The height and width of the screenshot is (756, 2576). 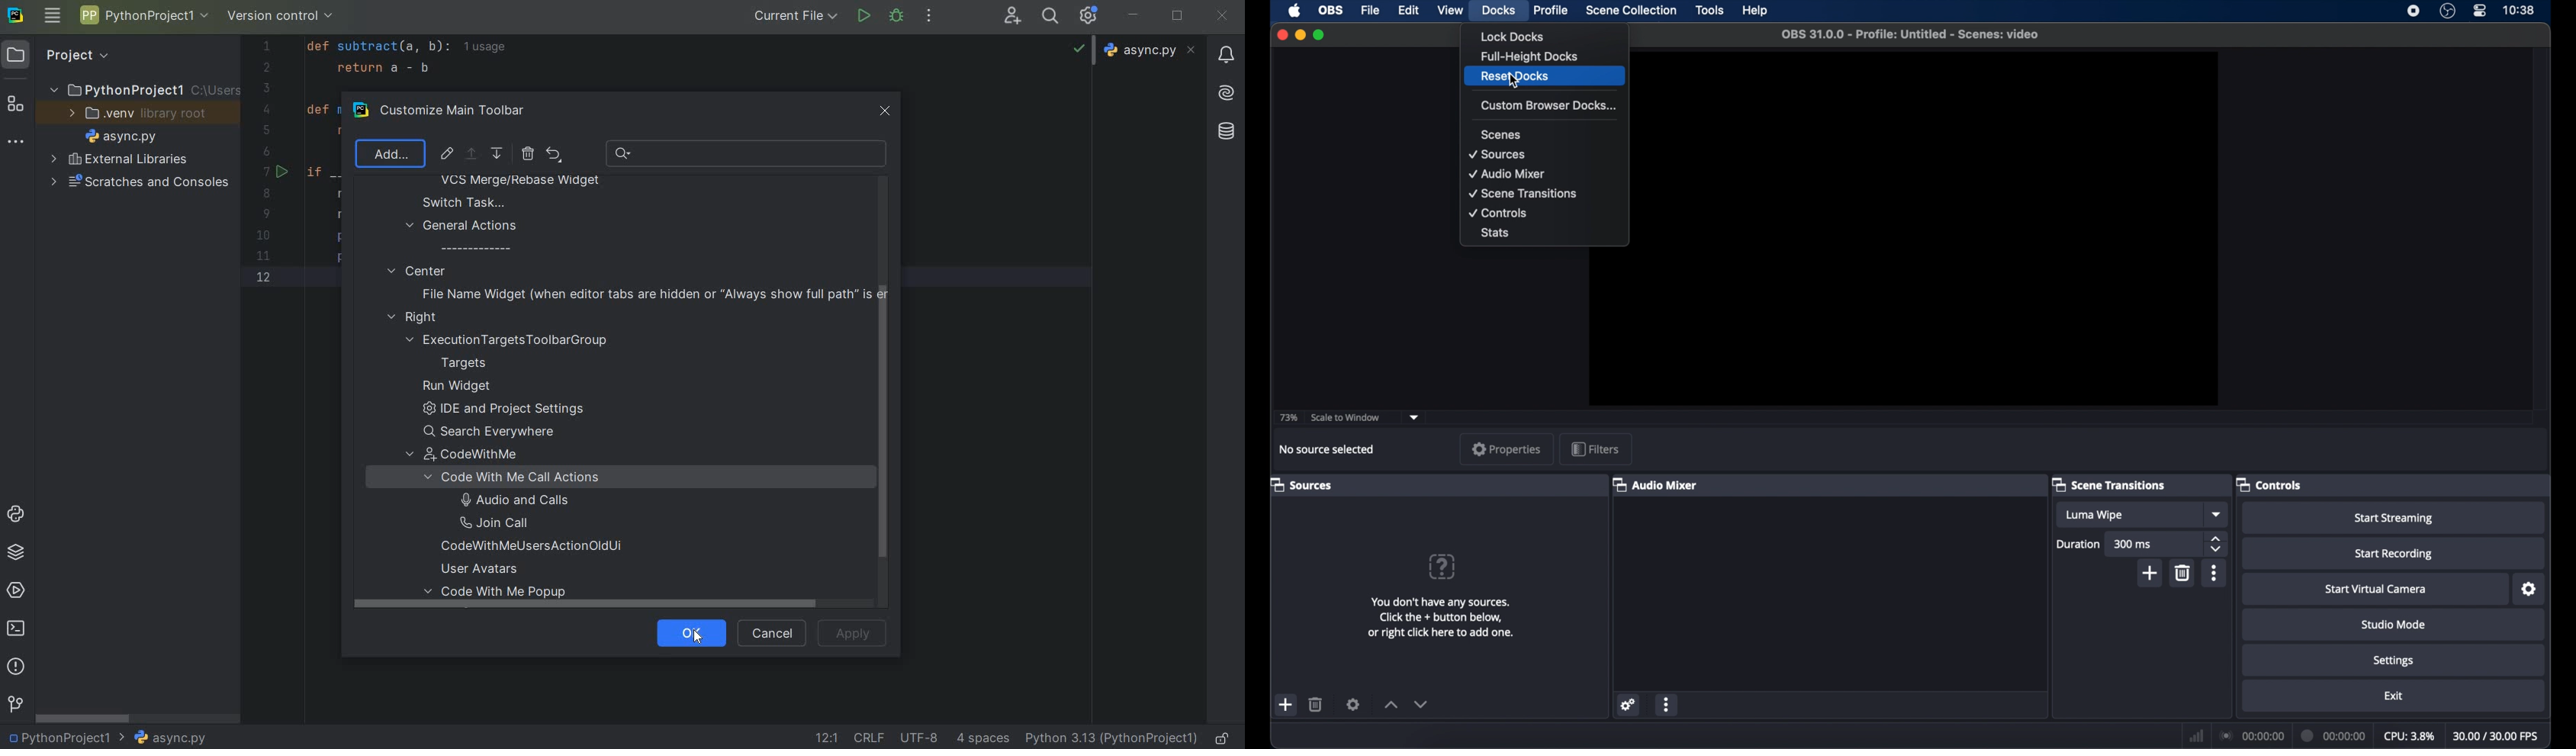 What do you see at coordinates (1354, 704) in the screenshot?
I see `settings` at bounding box center [1354, 704].